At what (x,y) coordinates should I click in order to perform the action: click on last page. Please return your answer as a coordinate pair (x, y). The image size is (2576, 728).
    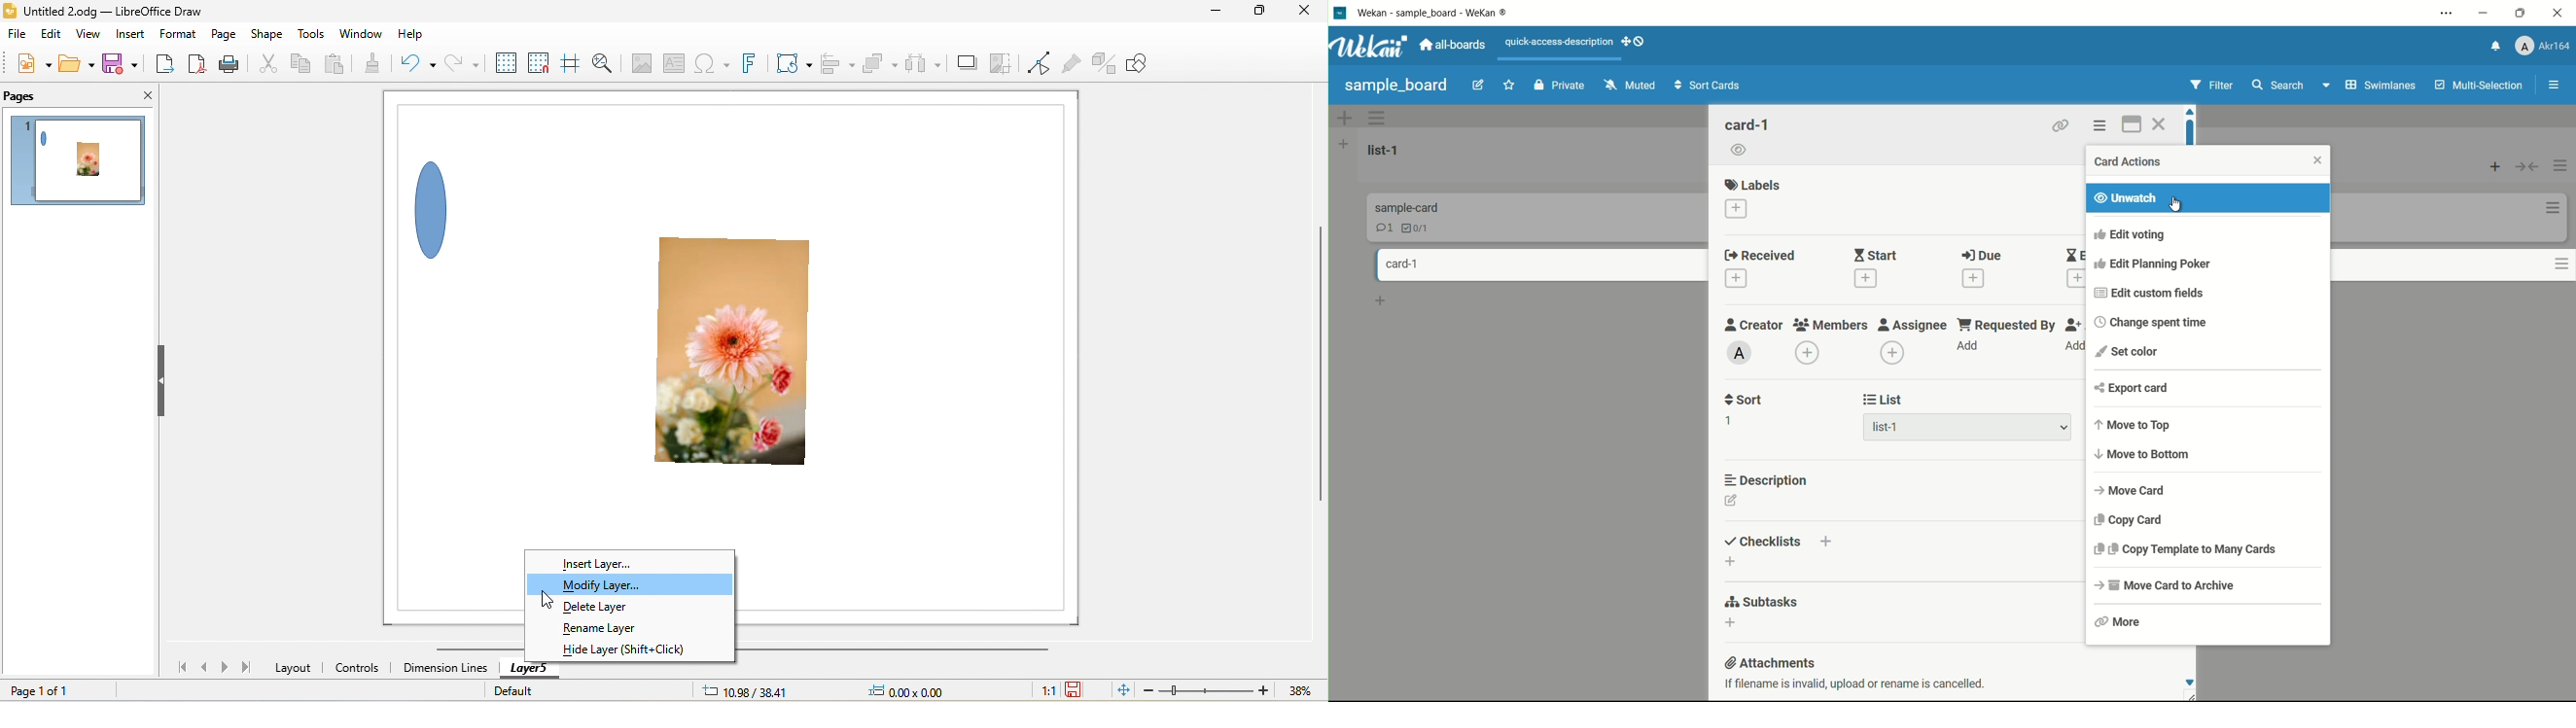
    Looking at the image, I should click on (247, 666).